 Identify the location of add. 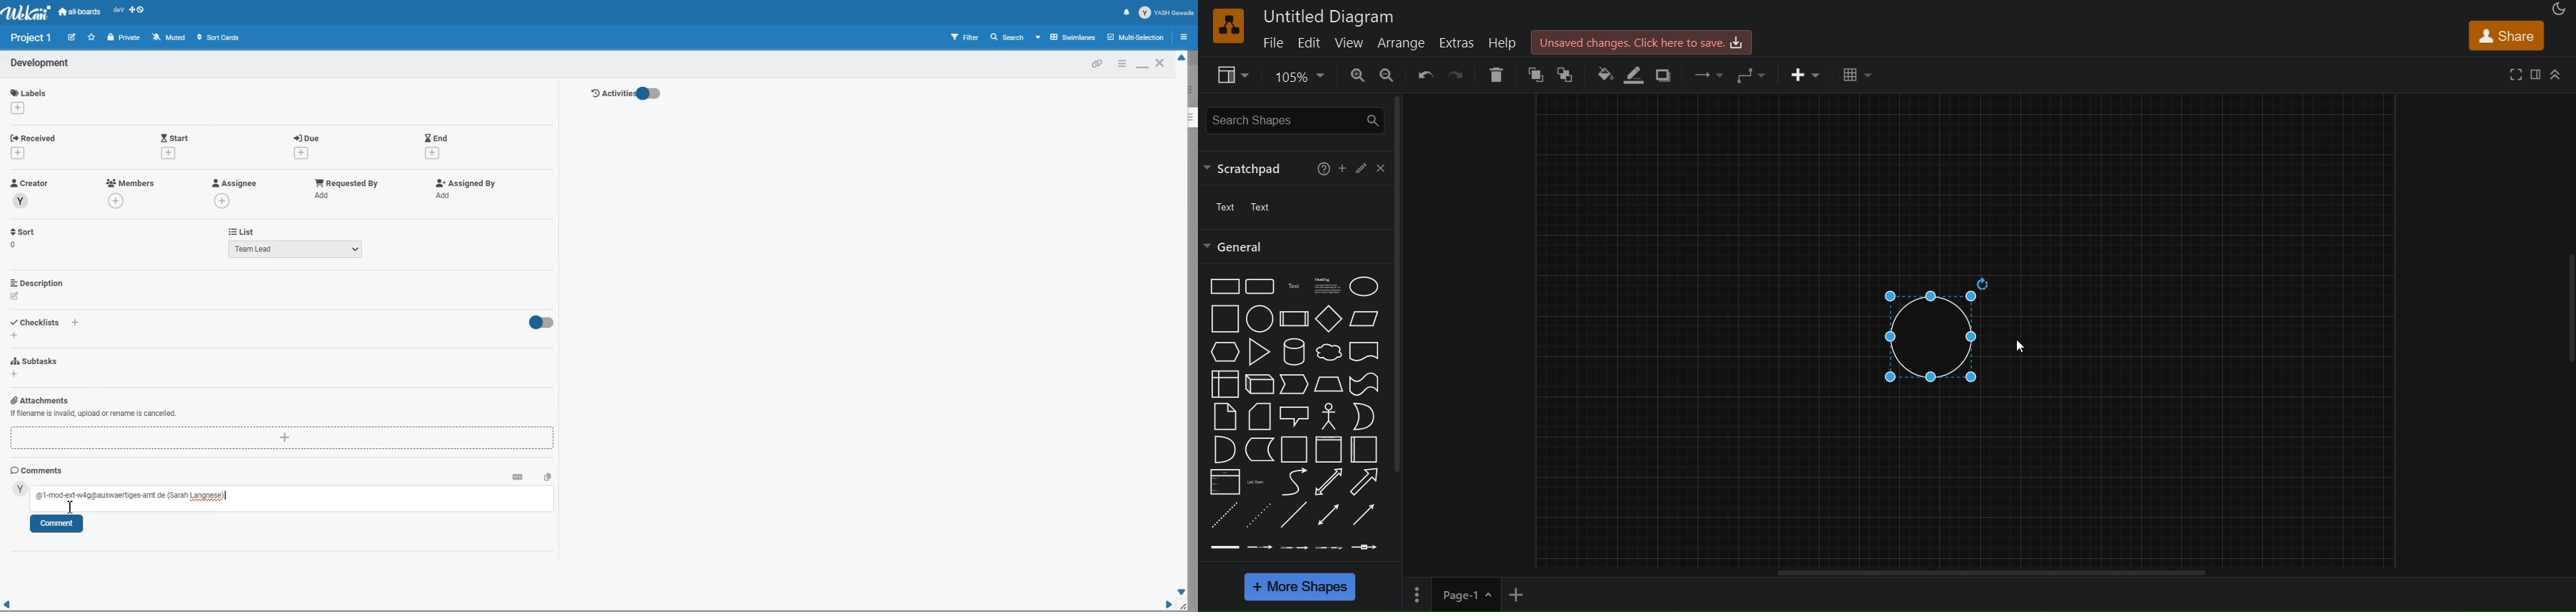
(432, 154).